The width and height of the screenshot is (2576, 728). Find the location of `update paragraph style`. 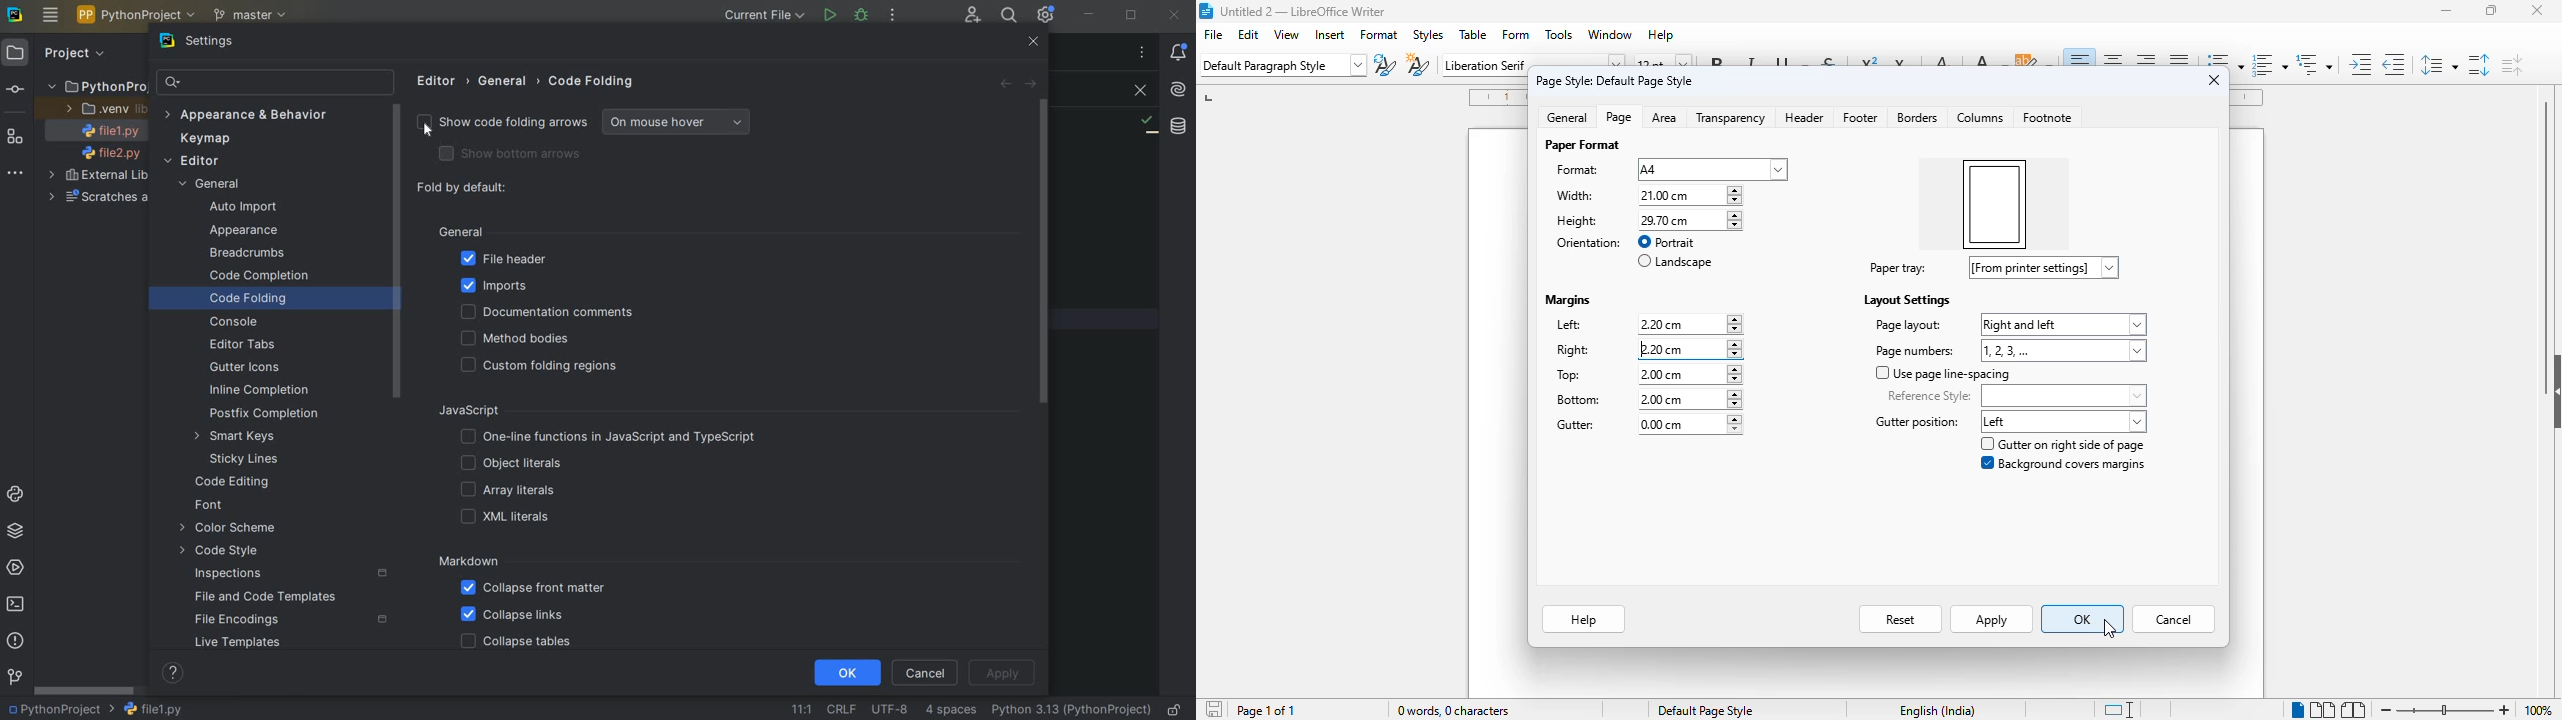

update paragraph style is located at coordinates (1384, 67).